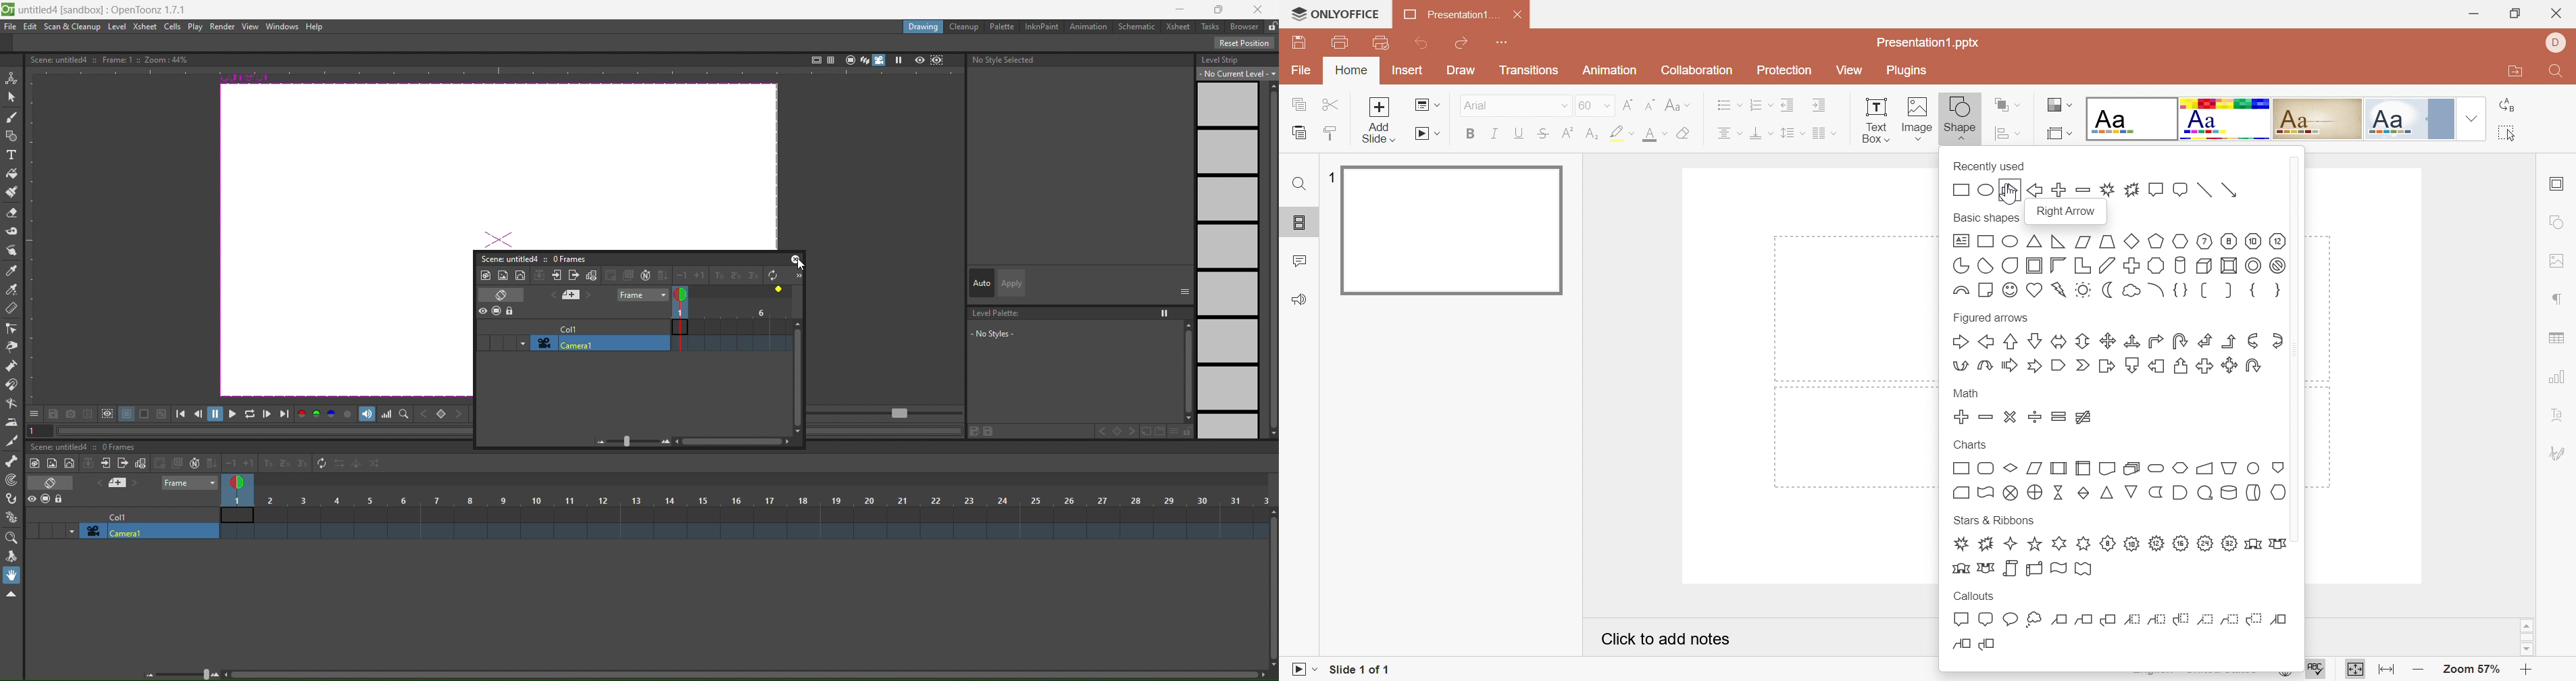 The width and height of the screenshot is (2576, 700). I want to click on skeleton tool, so click(12, 460).